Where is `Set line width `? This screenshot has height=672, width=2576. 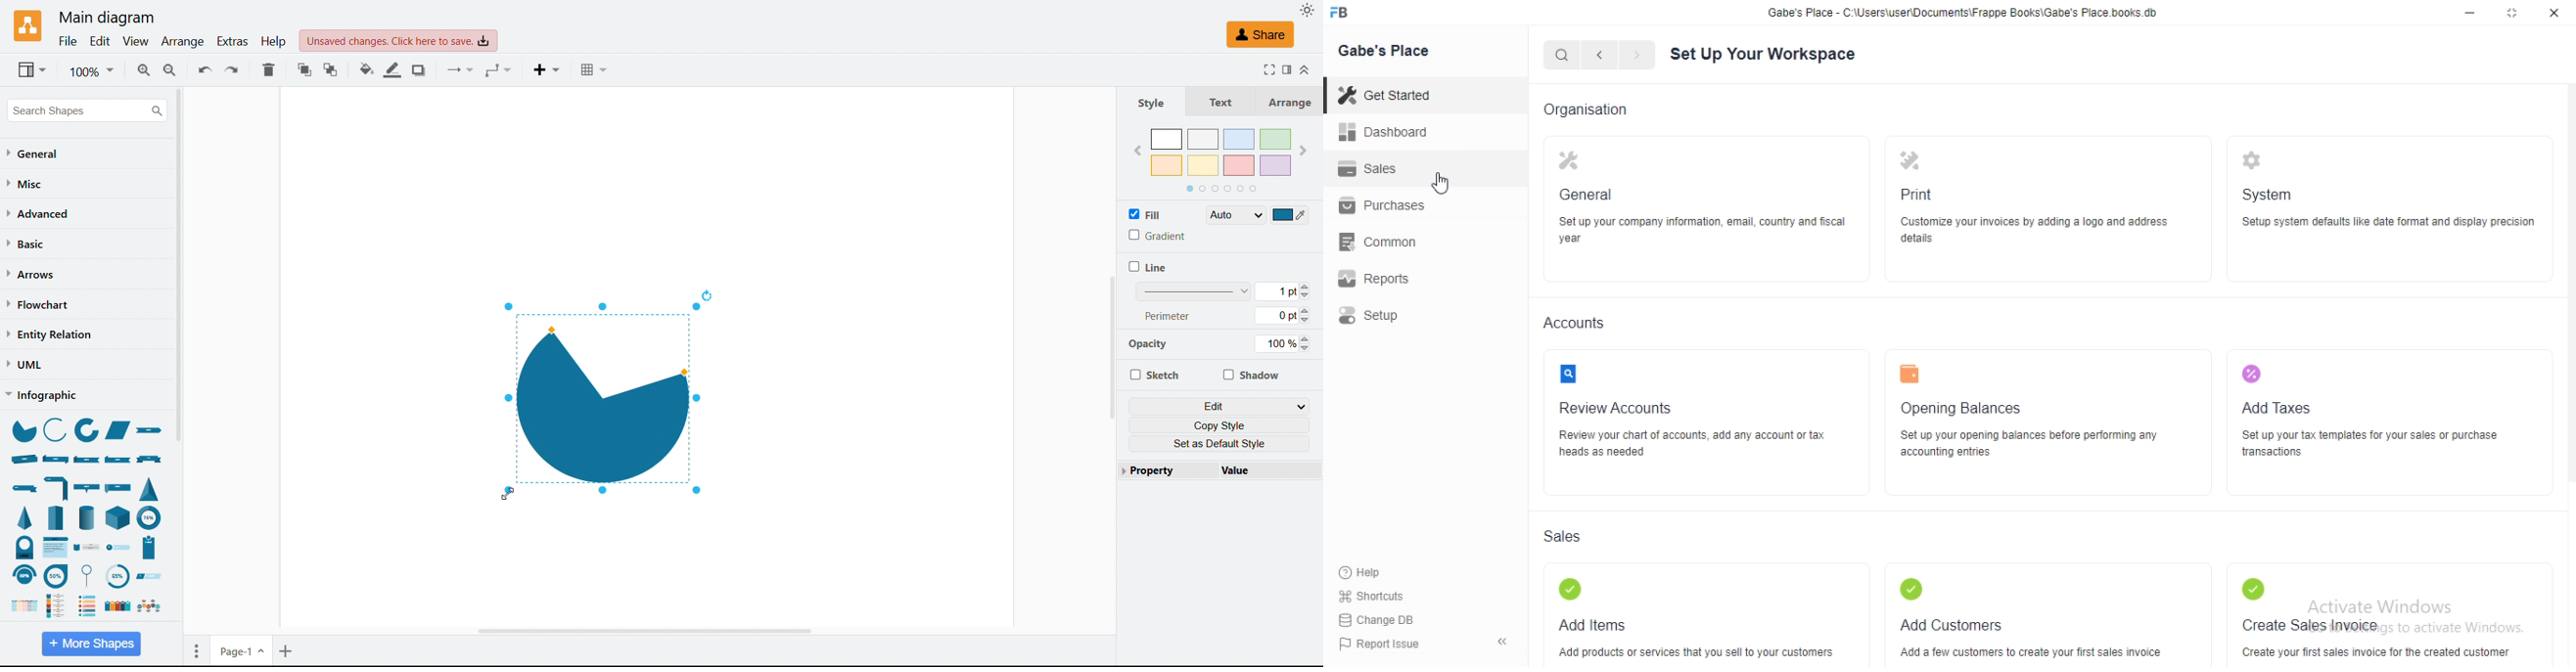
Set line width  is located at coordinates (1223, 291).